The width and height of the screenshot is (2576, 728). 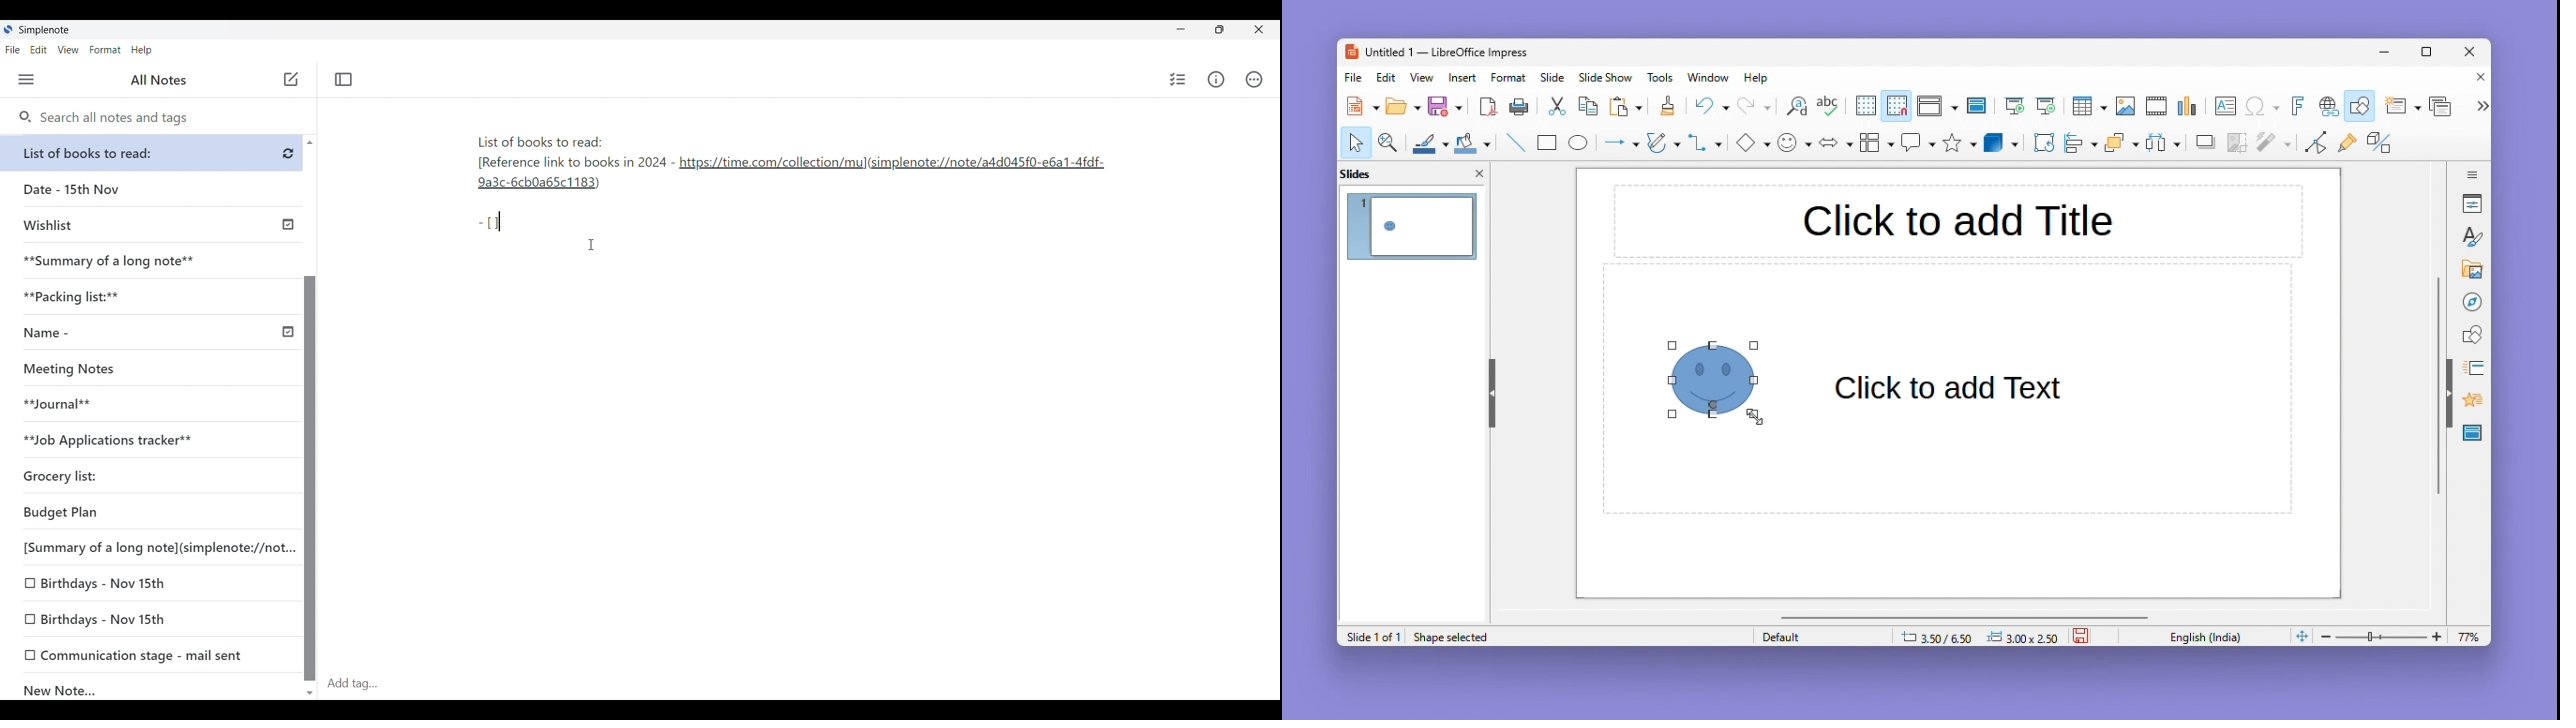 What do you see at coordinates (1403, 107) in the screenshot?
I see `Open` at bounding box center [1403, 107].